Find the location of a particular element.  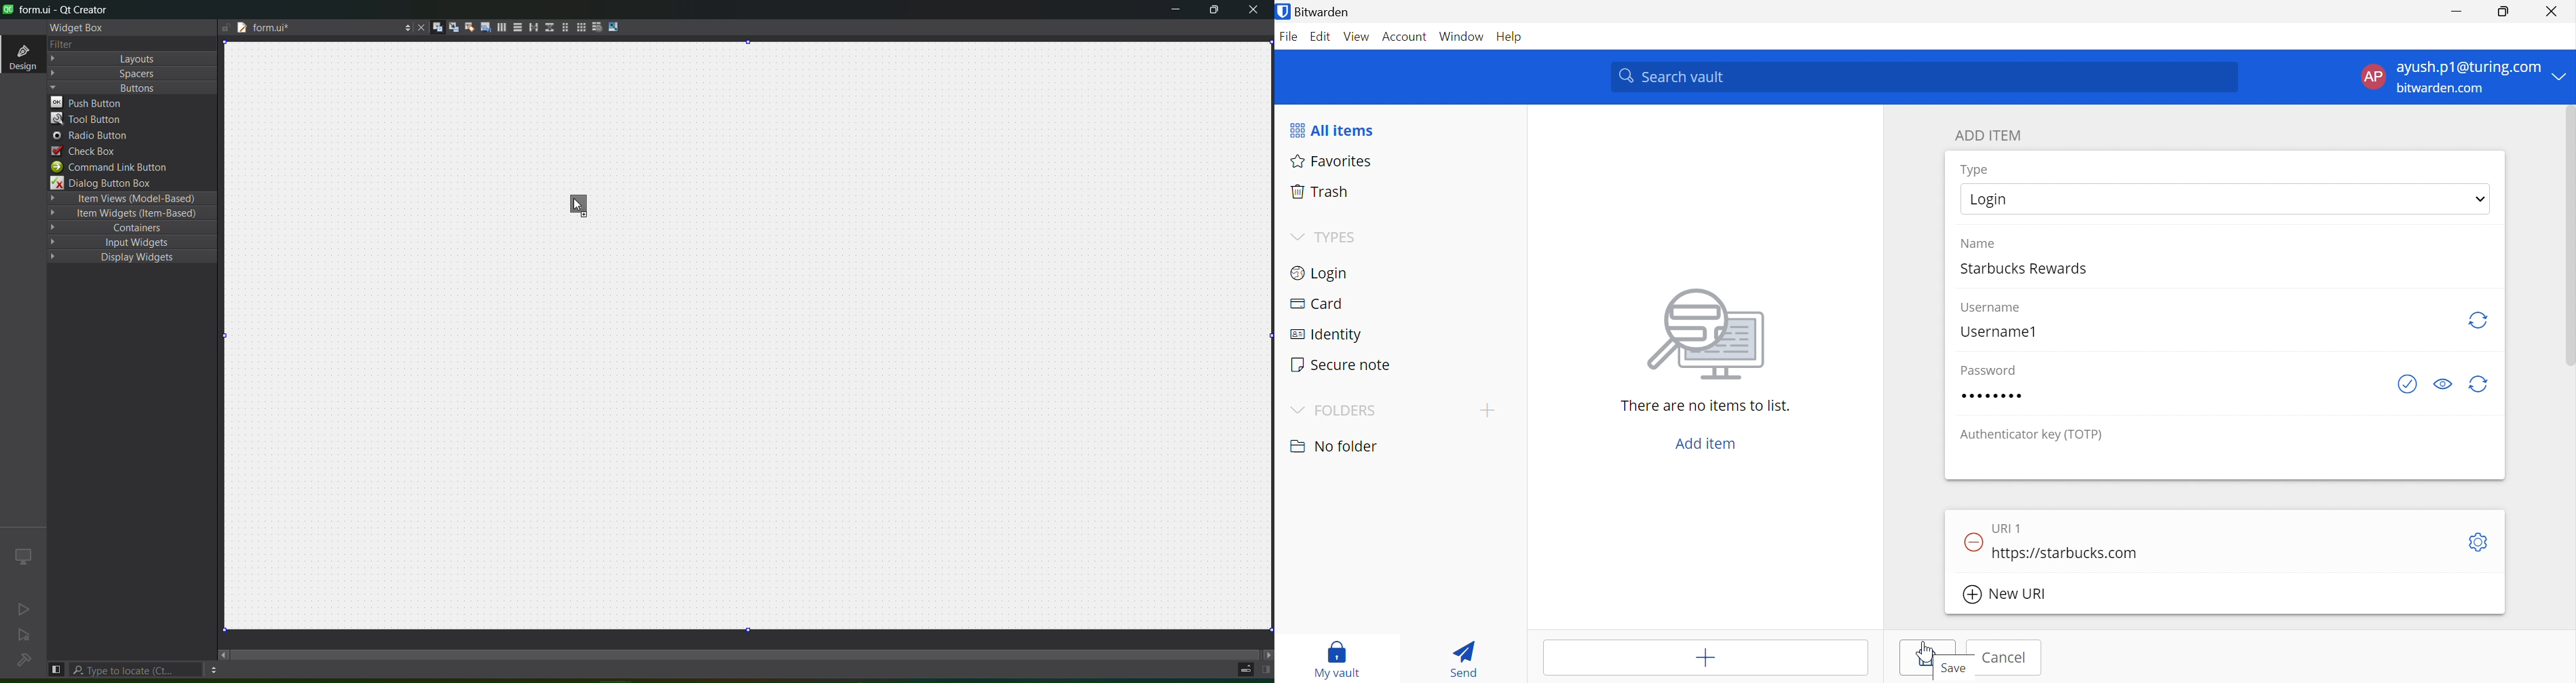

Send is located at coordinates (1467, 658).